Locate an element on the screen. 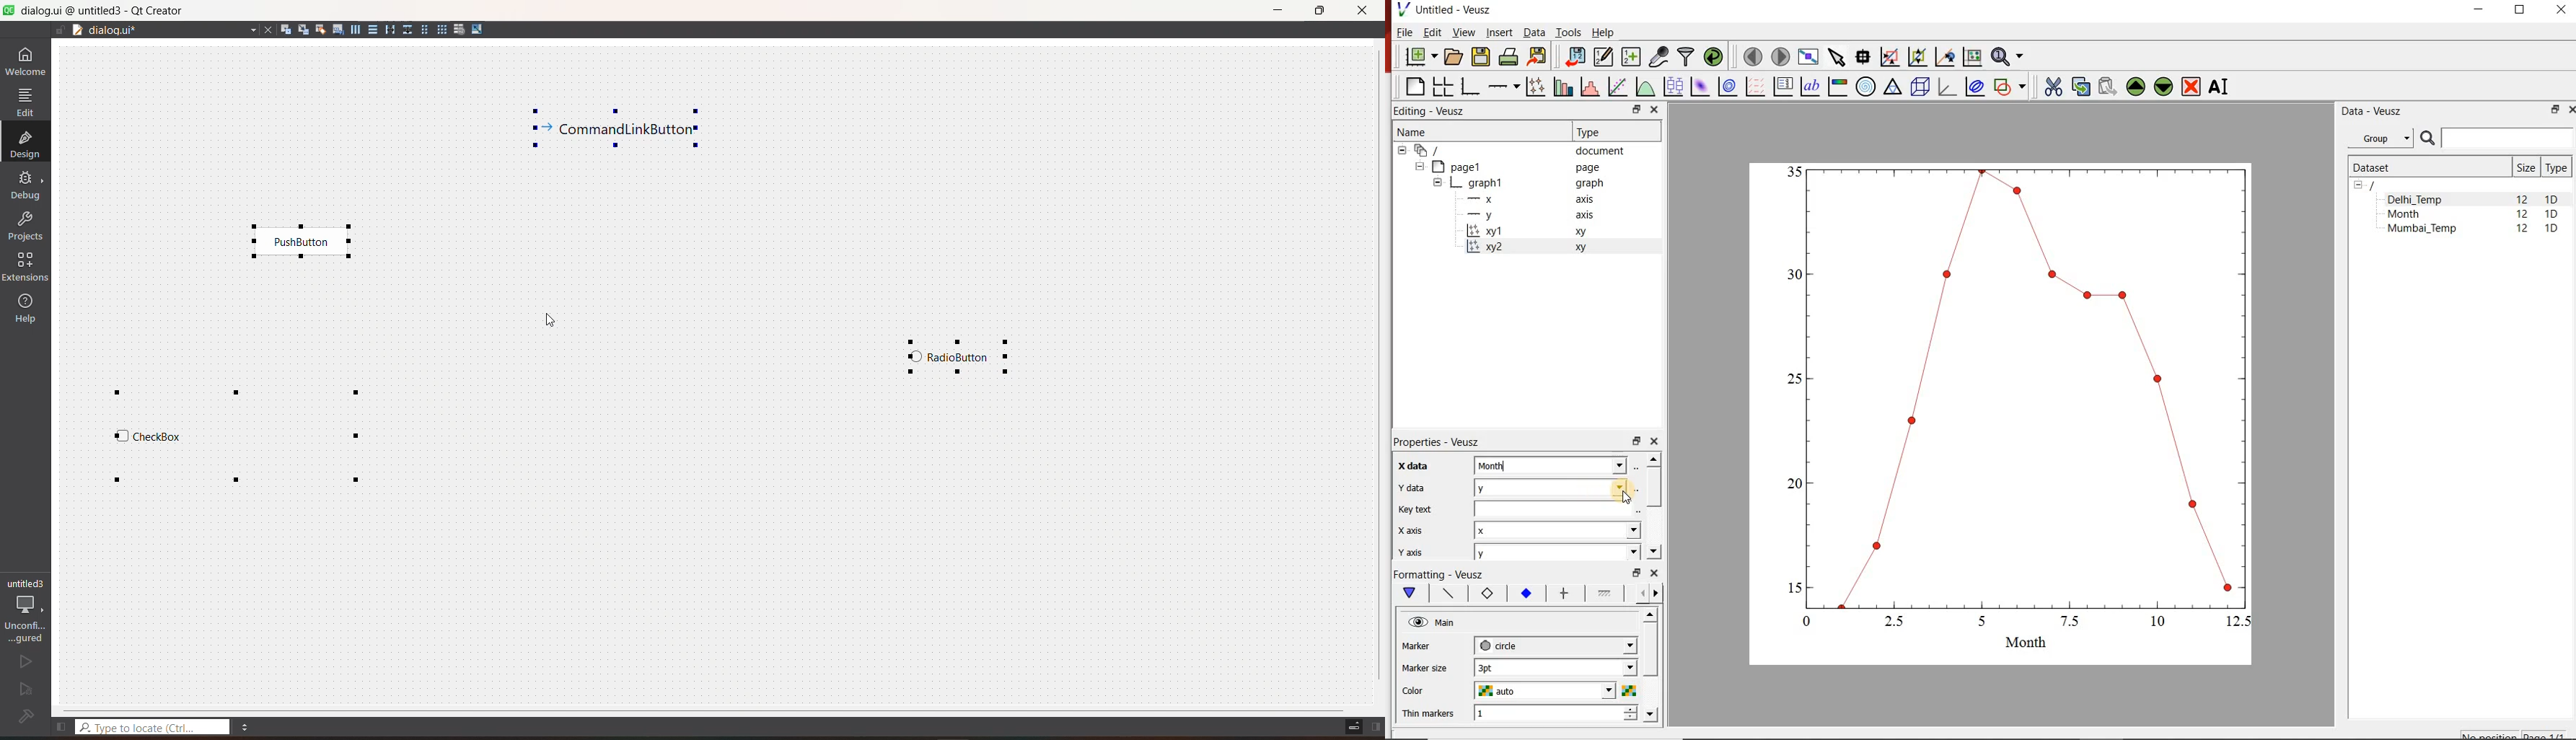  minimize is located at coordinates (1278, 10).